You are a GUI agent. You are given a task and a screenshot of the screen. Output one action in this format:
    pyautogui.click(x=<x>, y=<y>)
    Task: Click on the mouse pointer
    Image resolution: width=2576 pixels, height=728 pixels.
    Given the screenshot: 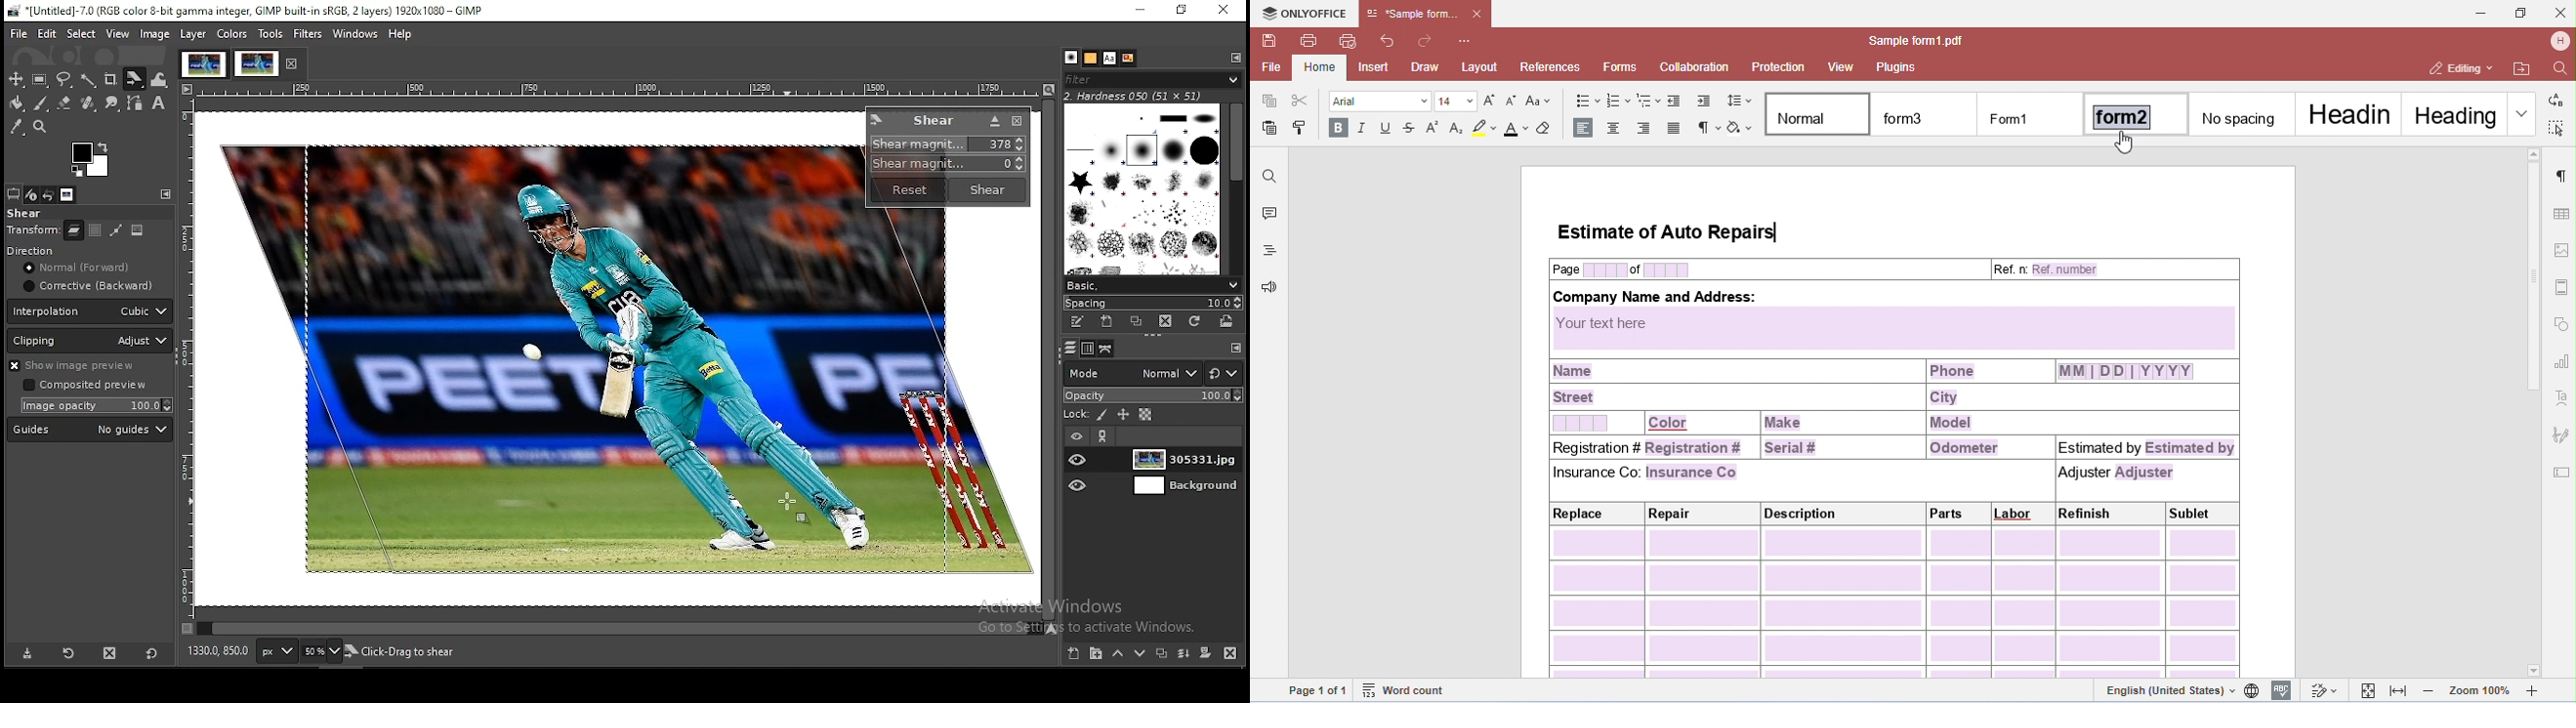 What is the action you would take?
    pyautogui.click(x=796, y=504)
    